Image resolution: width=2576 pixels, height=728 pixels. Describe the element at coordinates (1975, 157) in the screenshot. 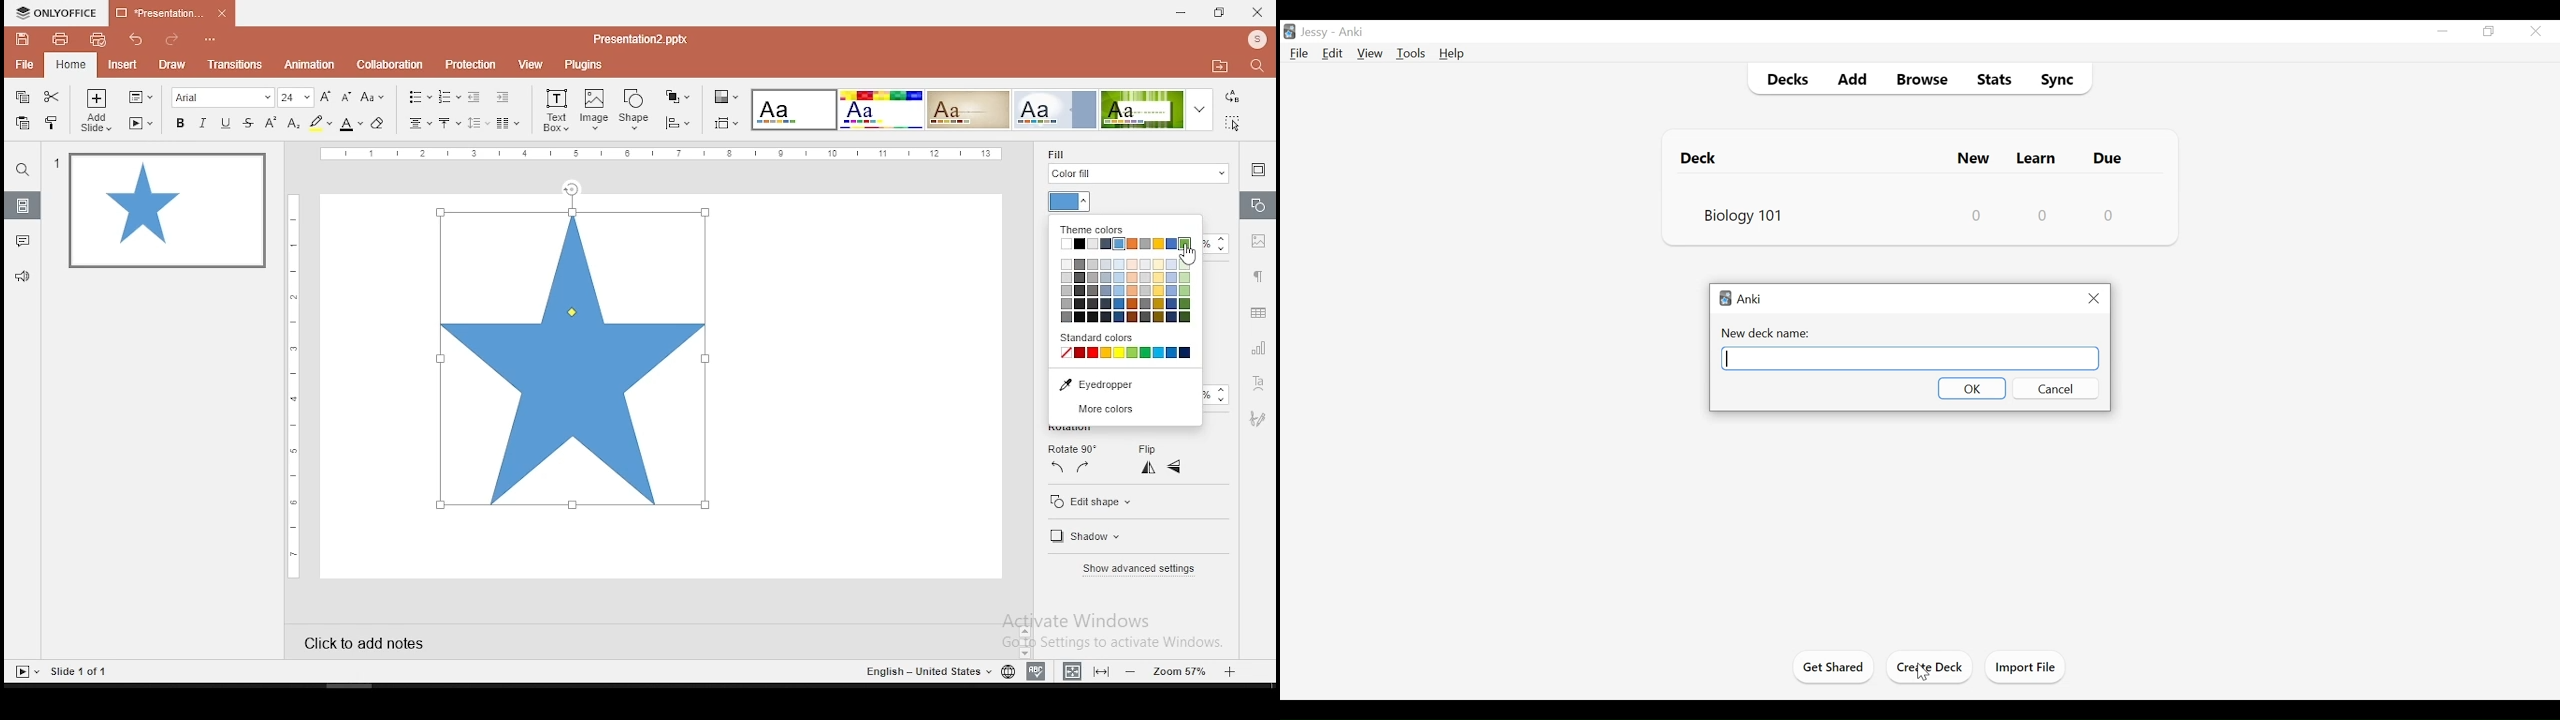

I see `New Cards` at that location.